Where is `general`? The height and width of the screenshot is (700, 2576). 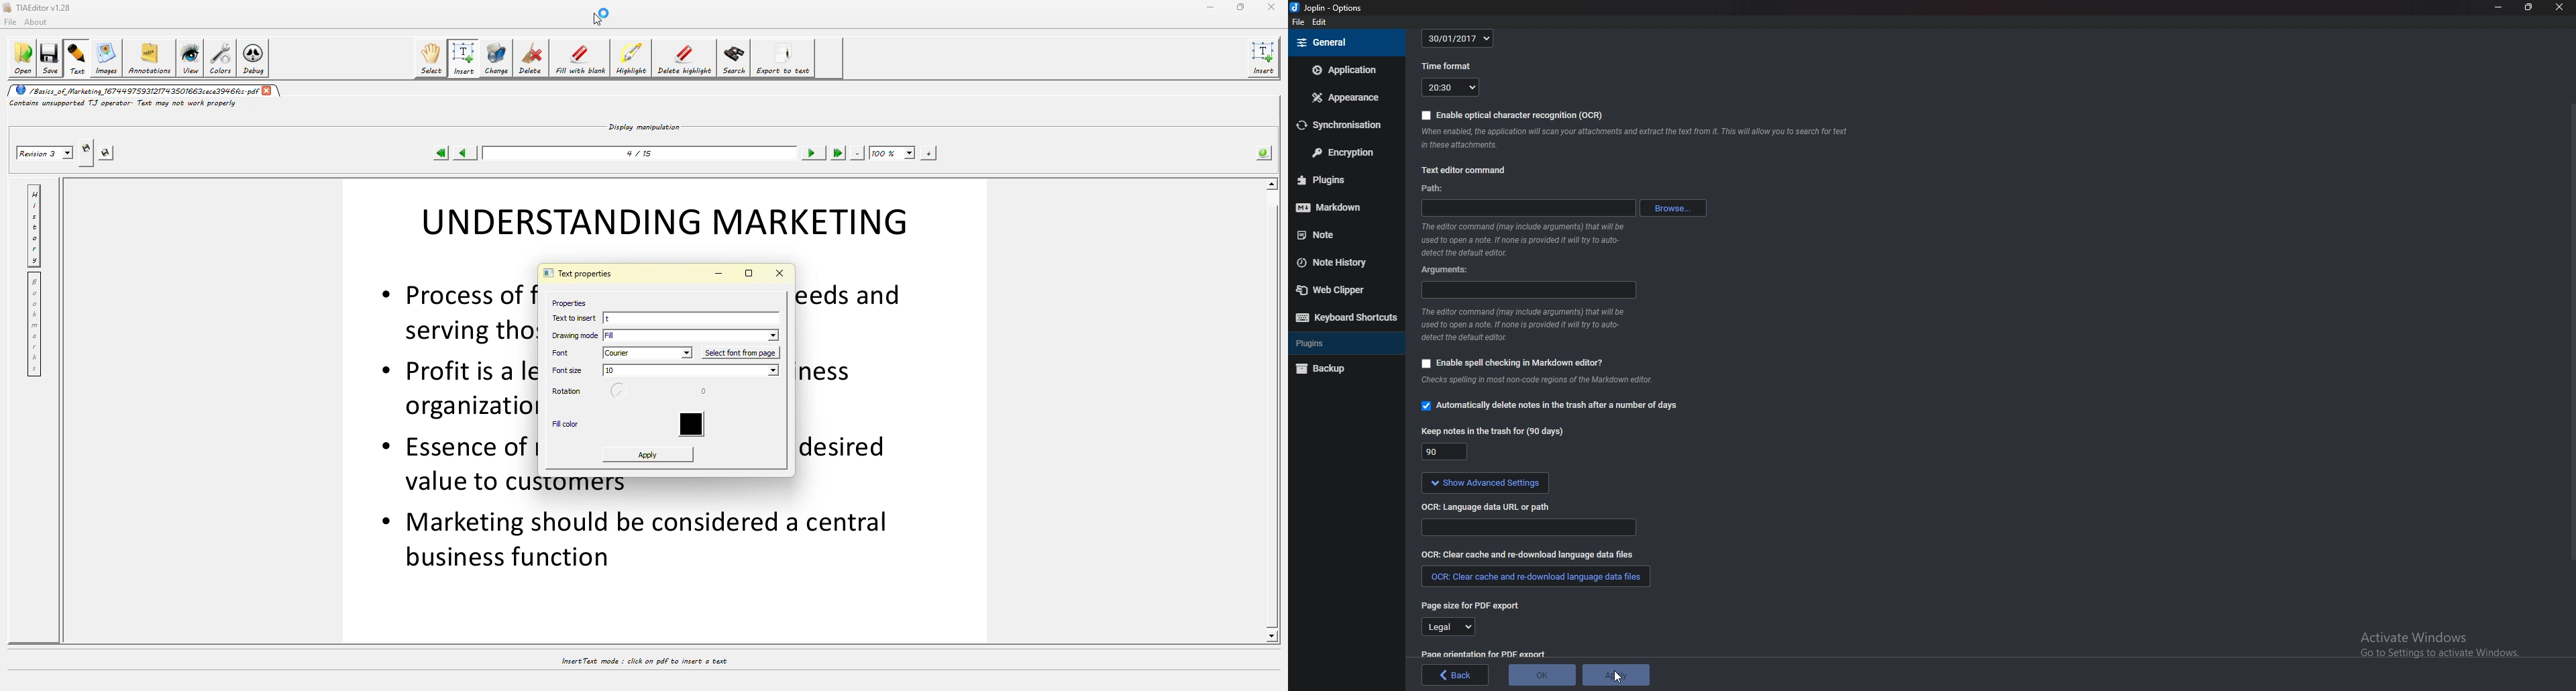 general is located at coordinates (1346, 42).